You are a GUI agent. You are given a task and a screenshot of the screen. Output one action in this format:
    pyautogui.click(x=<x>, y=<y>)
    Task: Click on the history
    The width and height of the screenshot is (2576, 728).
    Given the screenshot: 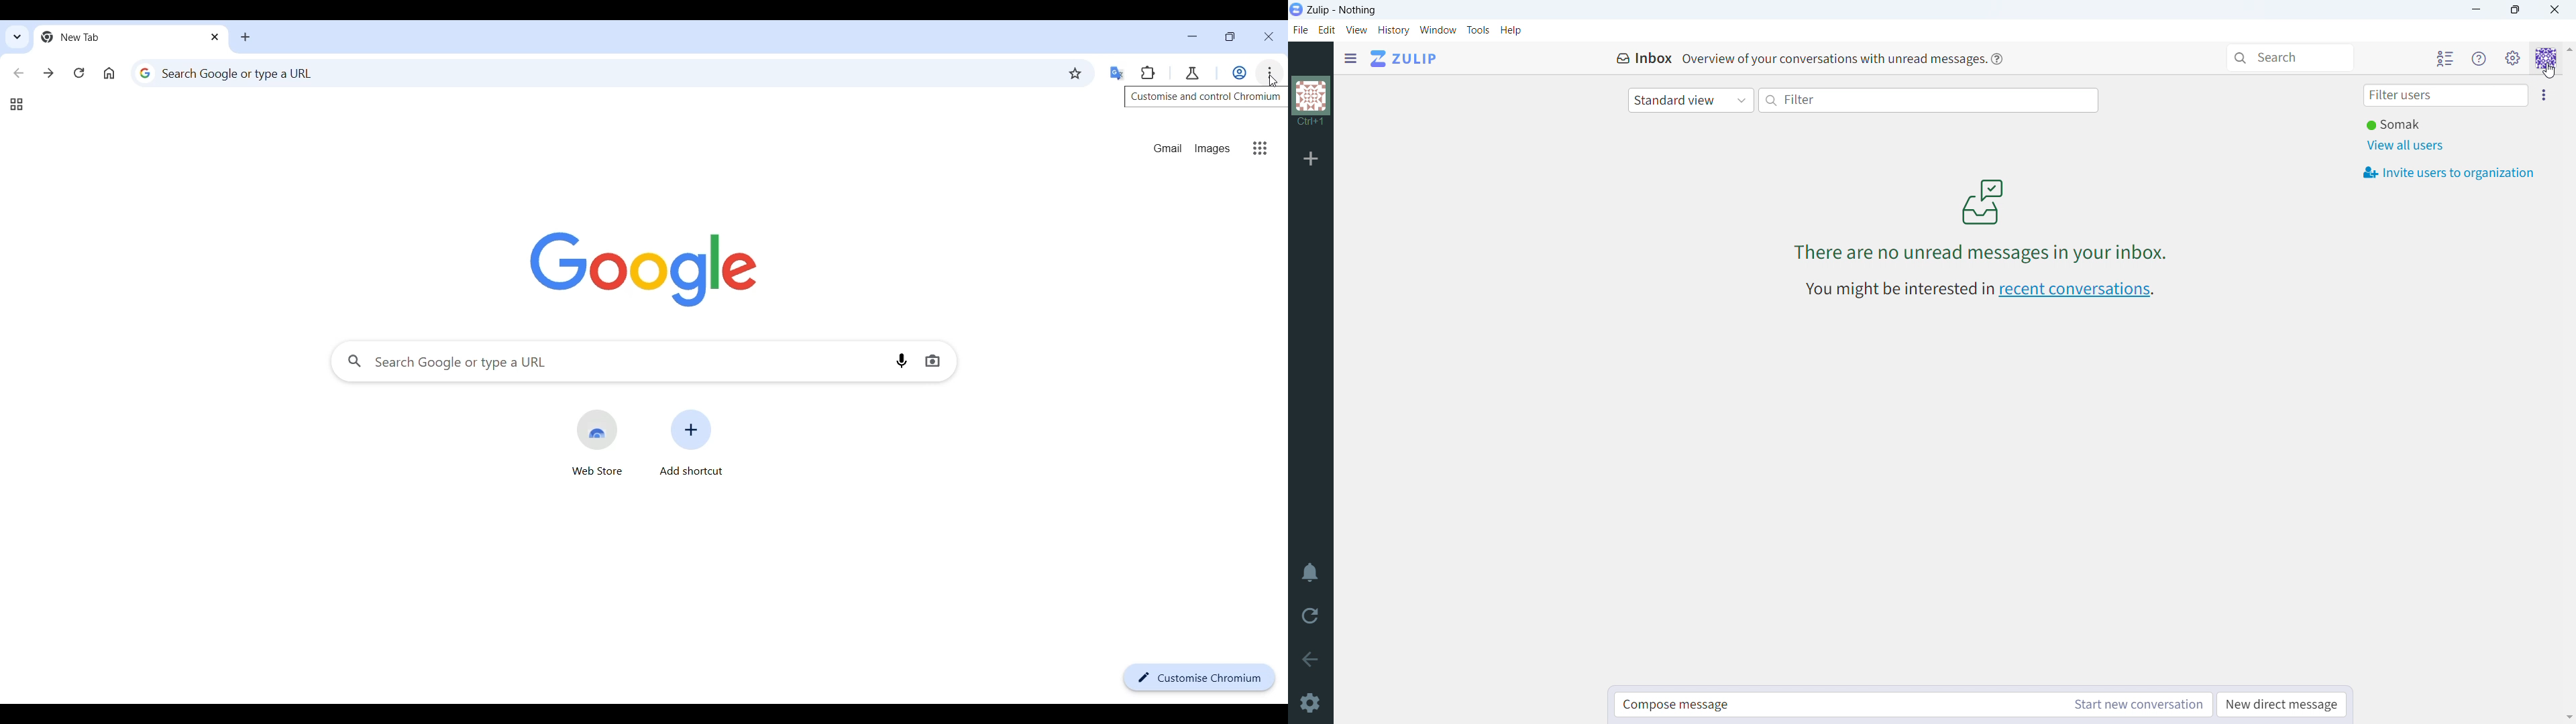 What is the action you would take?
    pyautogui.click(x=1395, y=30)
    